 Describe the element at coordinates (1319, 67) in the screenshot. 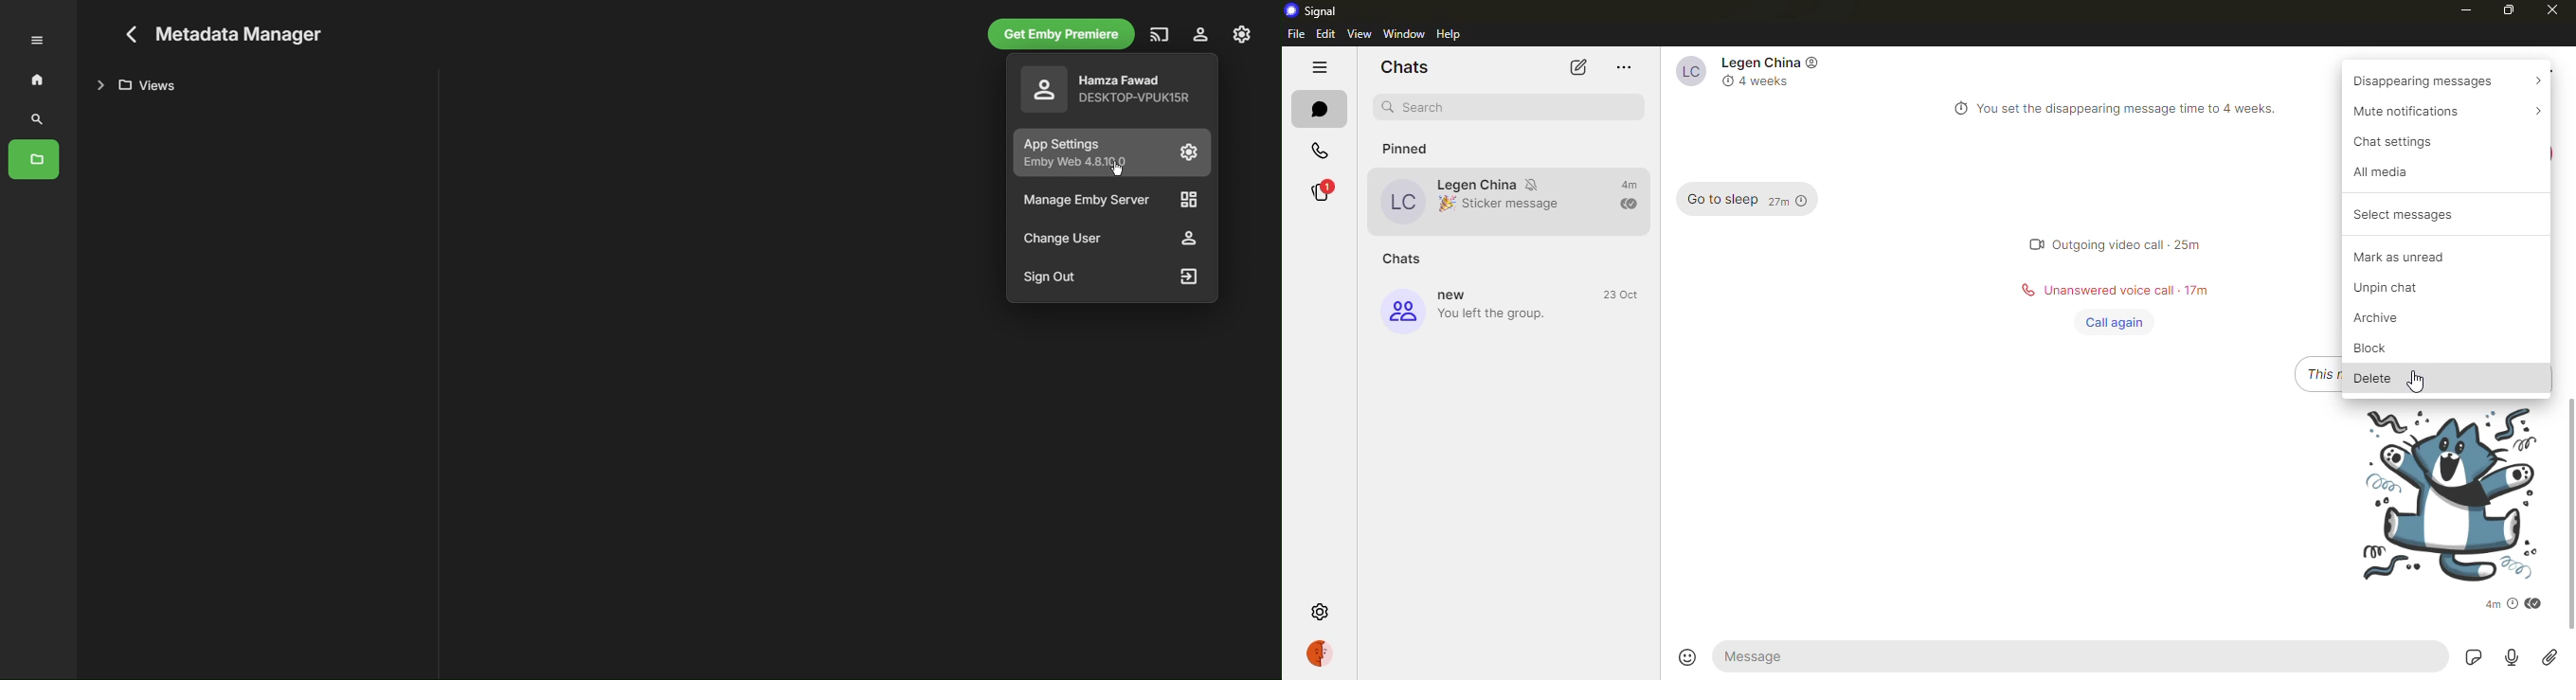

I see `hide tabs` at that location.